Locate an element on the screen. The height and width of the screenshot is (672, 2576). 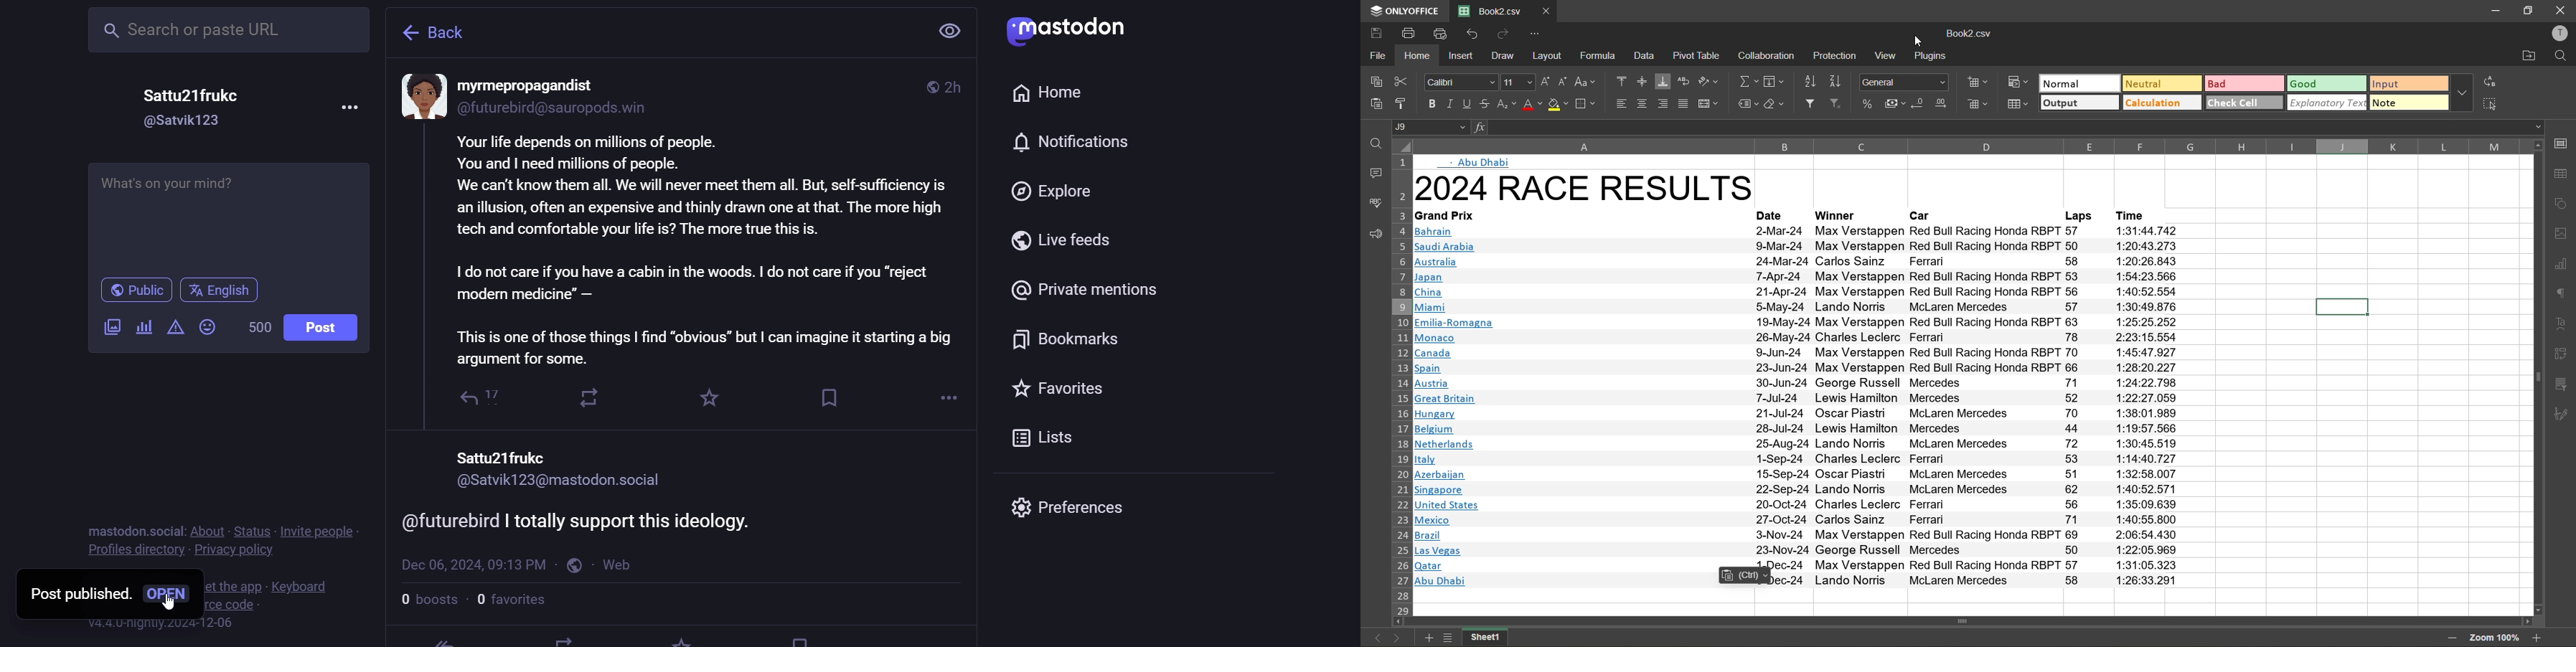
horizontal scrollbar is located at coordinates (1961, 621).